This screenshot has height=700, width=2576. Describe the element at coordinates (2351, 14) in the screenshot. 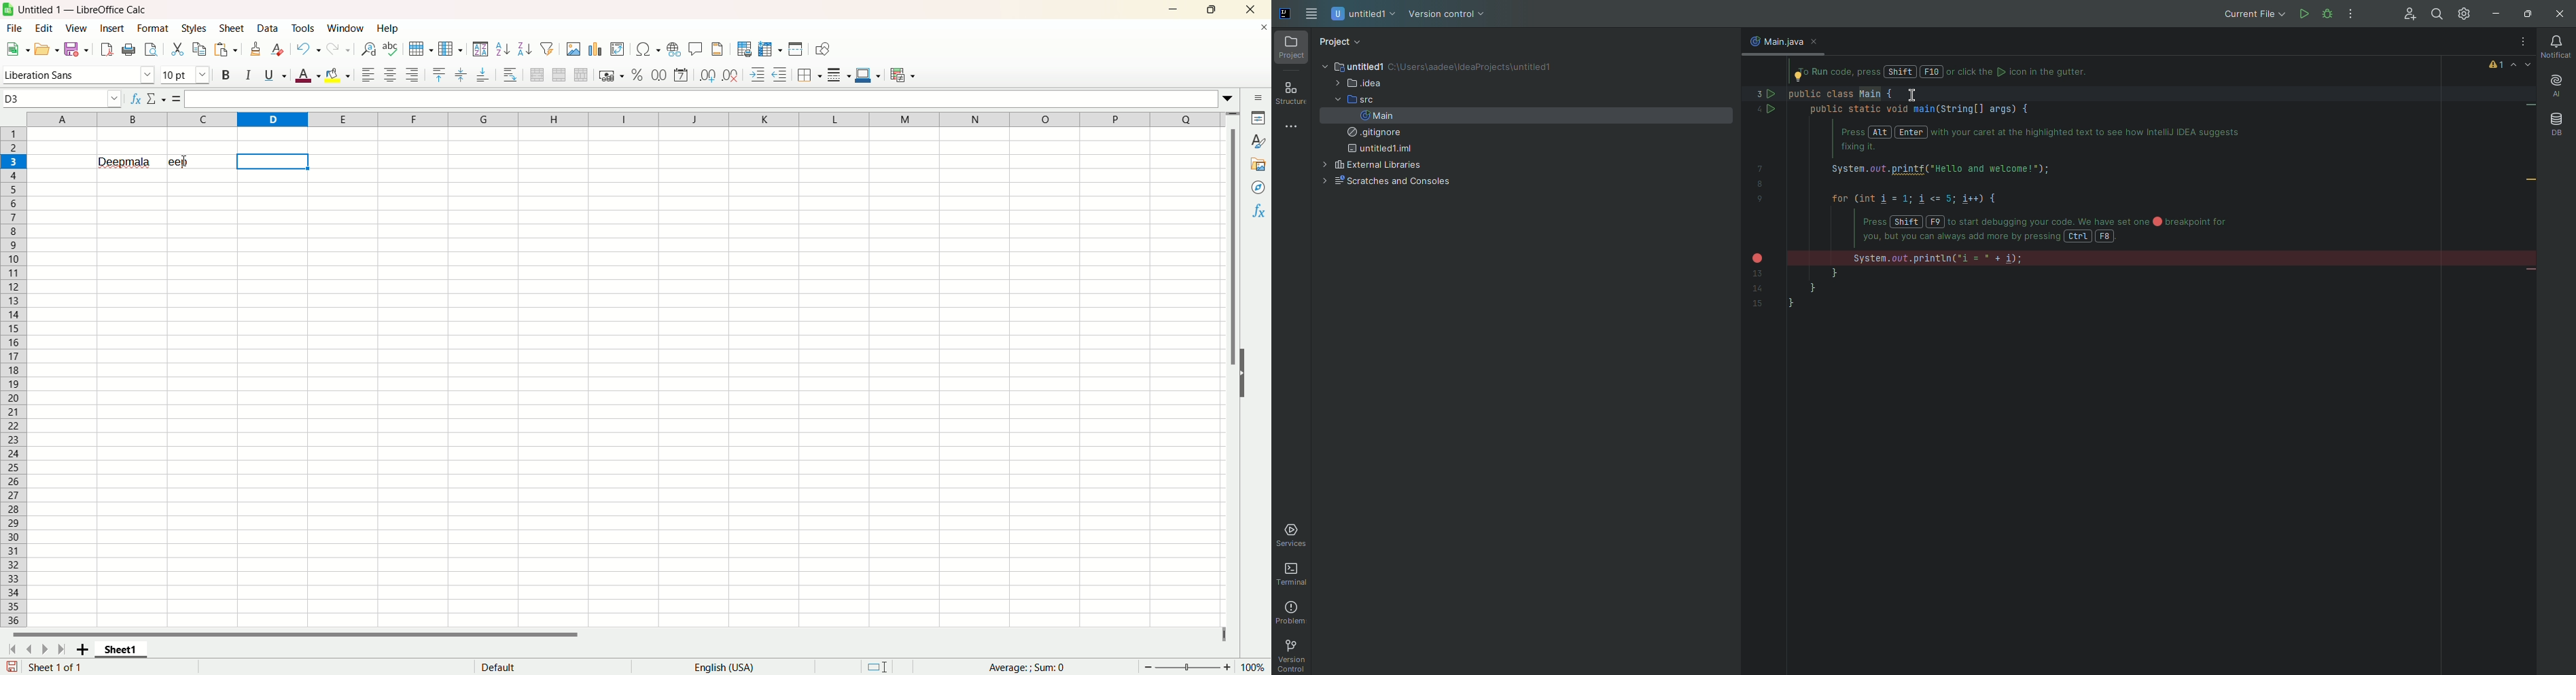

I see `Options` at that location.